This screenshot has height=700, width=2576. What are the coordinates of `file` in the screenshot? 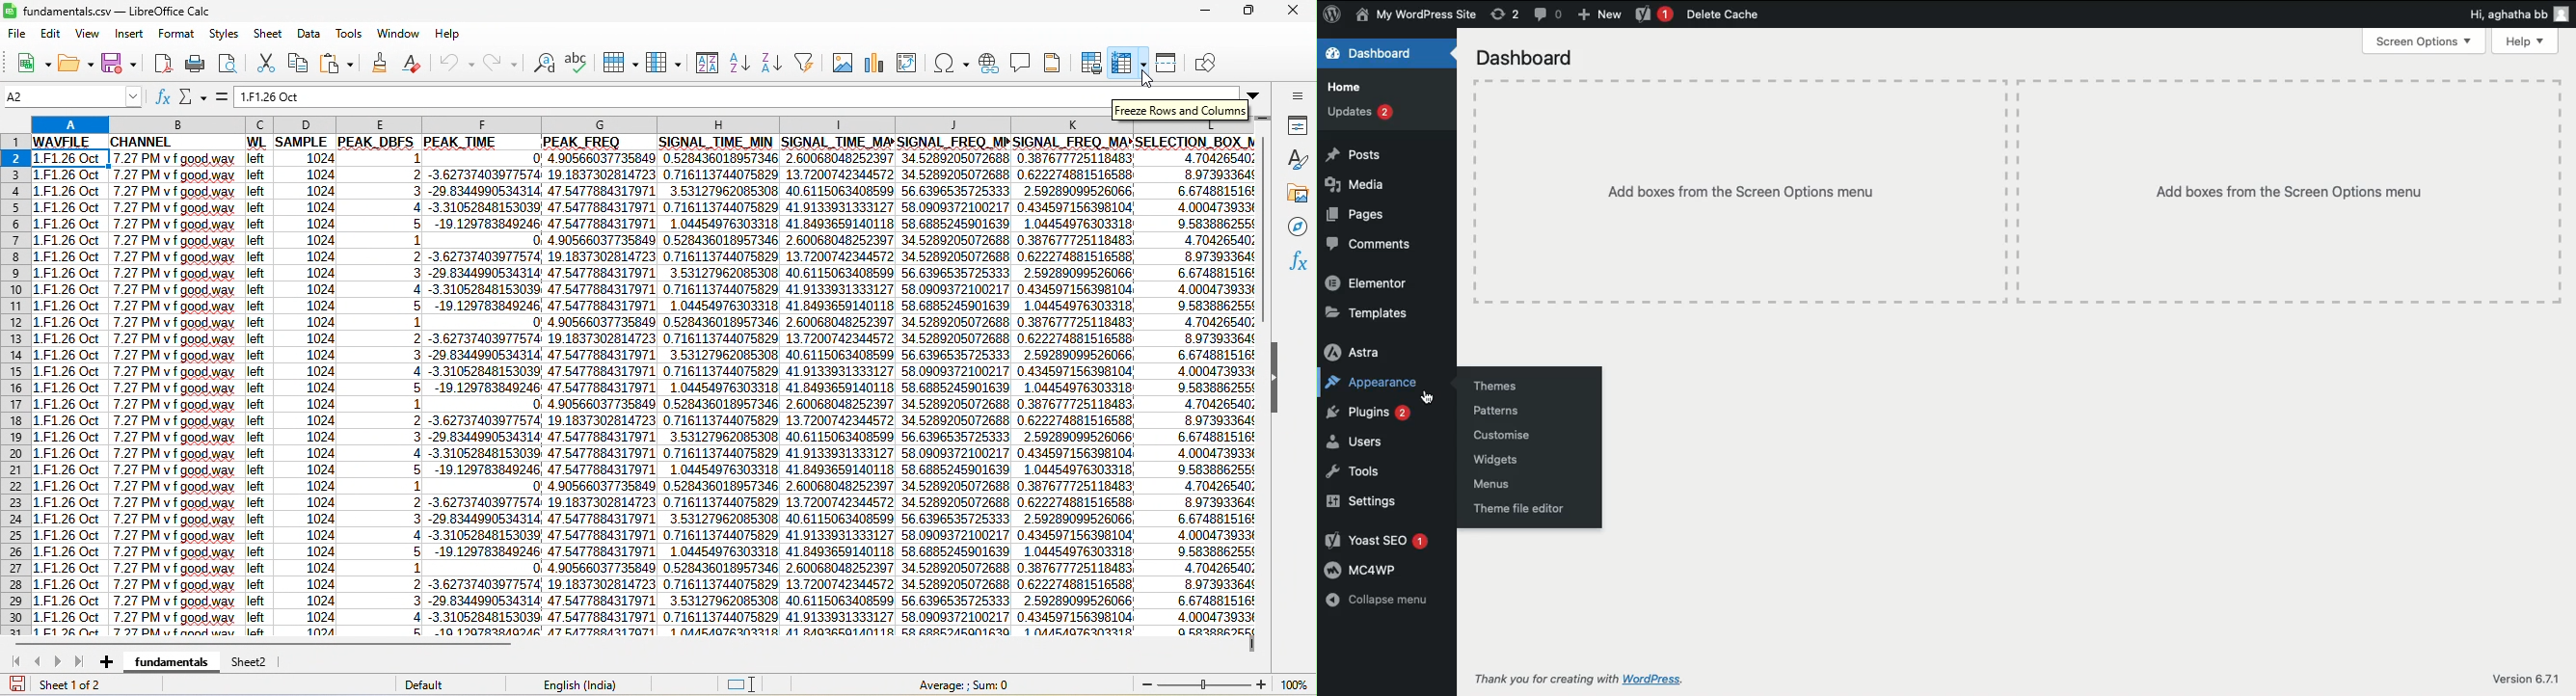 It's located at (17, 35).